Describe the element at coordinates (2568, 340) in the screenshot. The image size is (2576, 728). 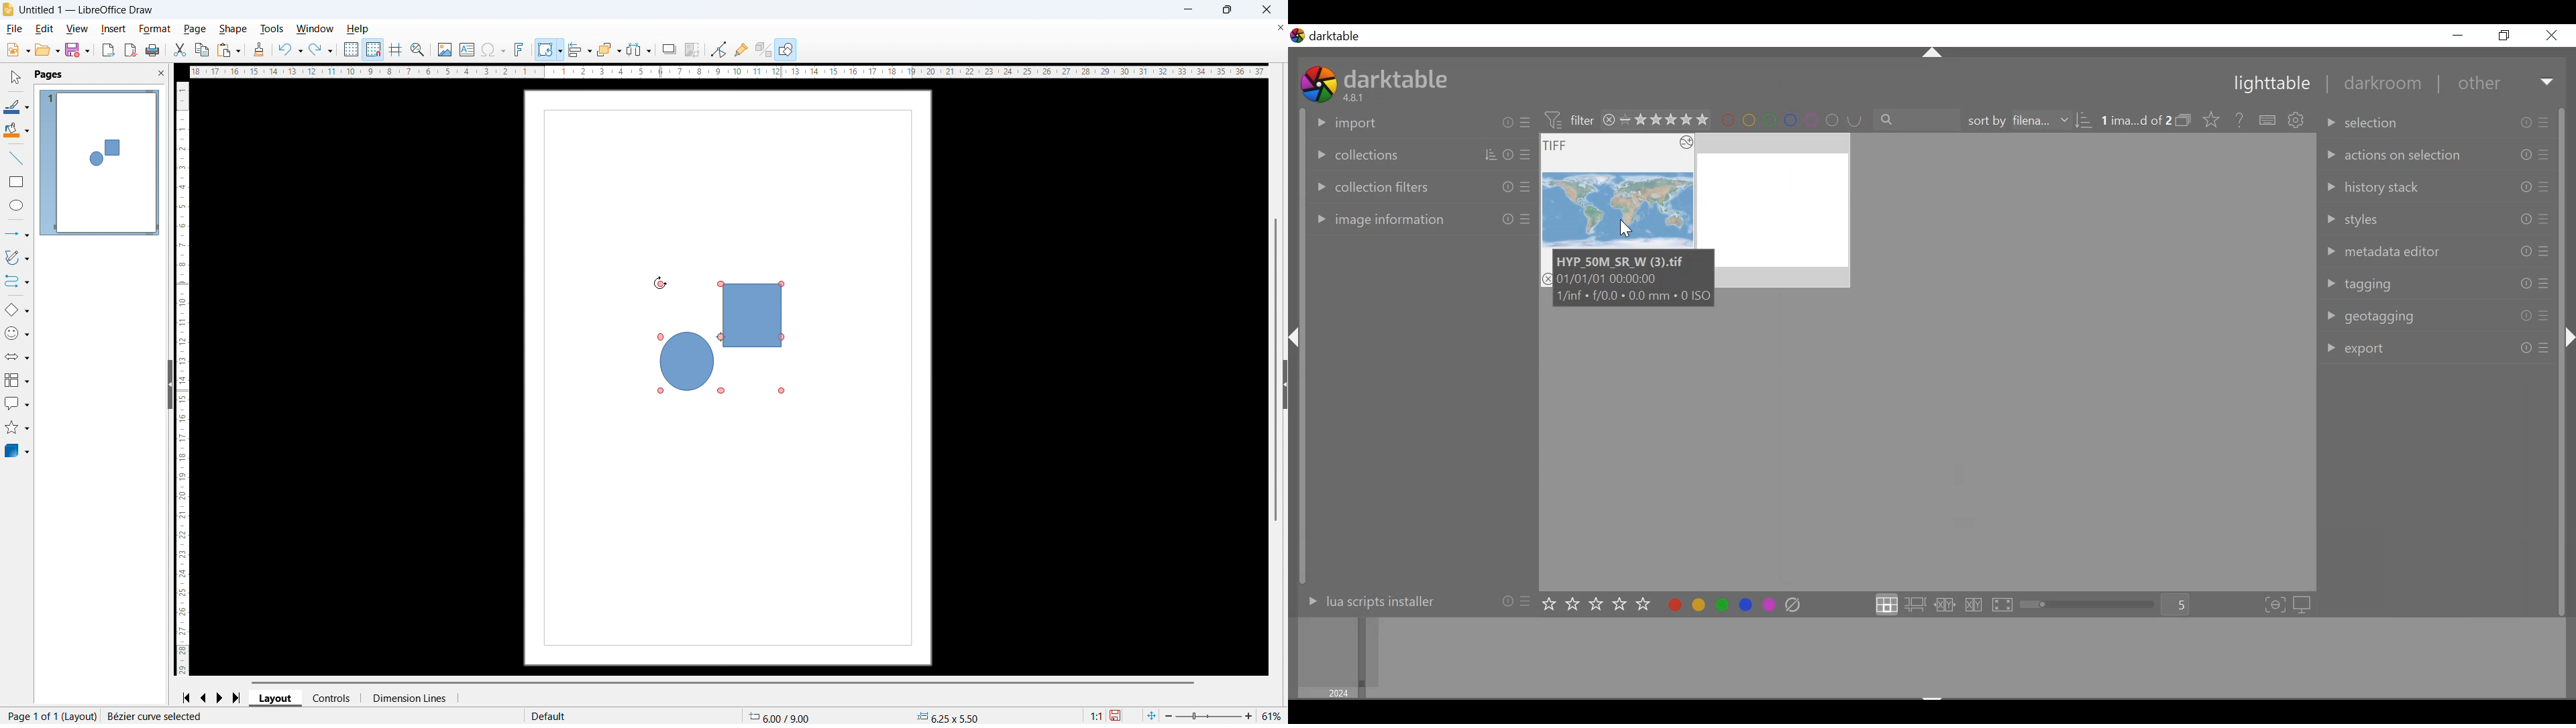
I see `hide` at that location.